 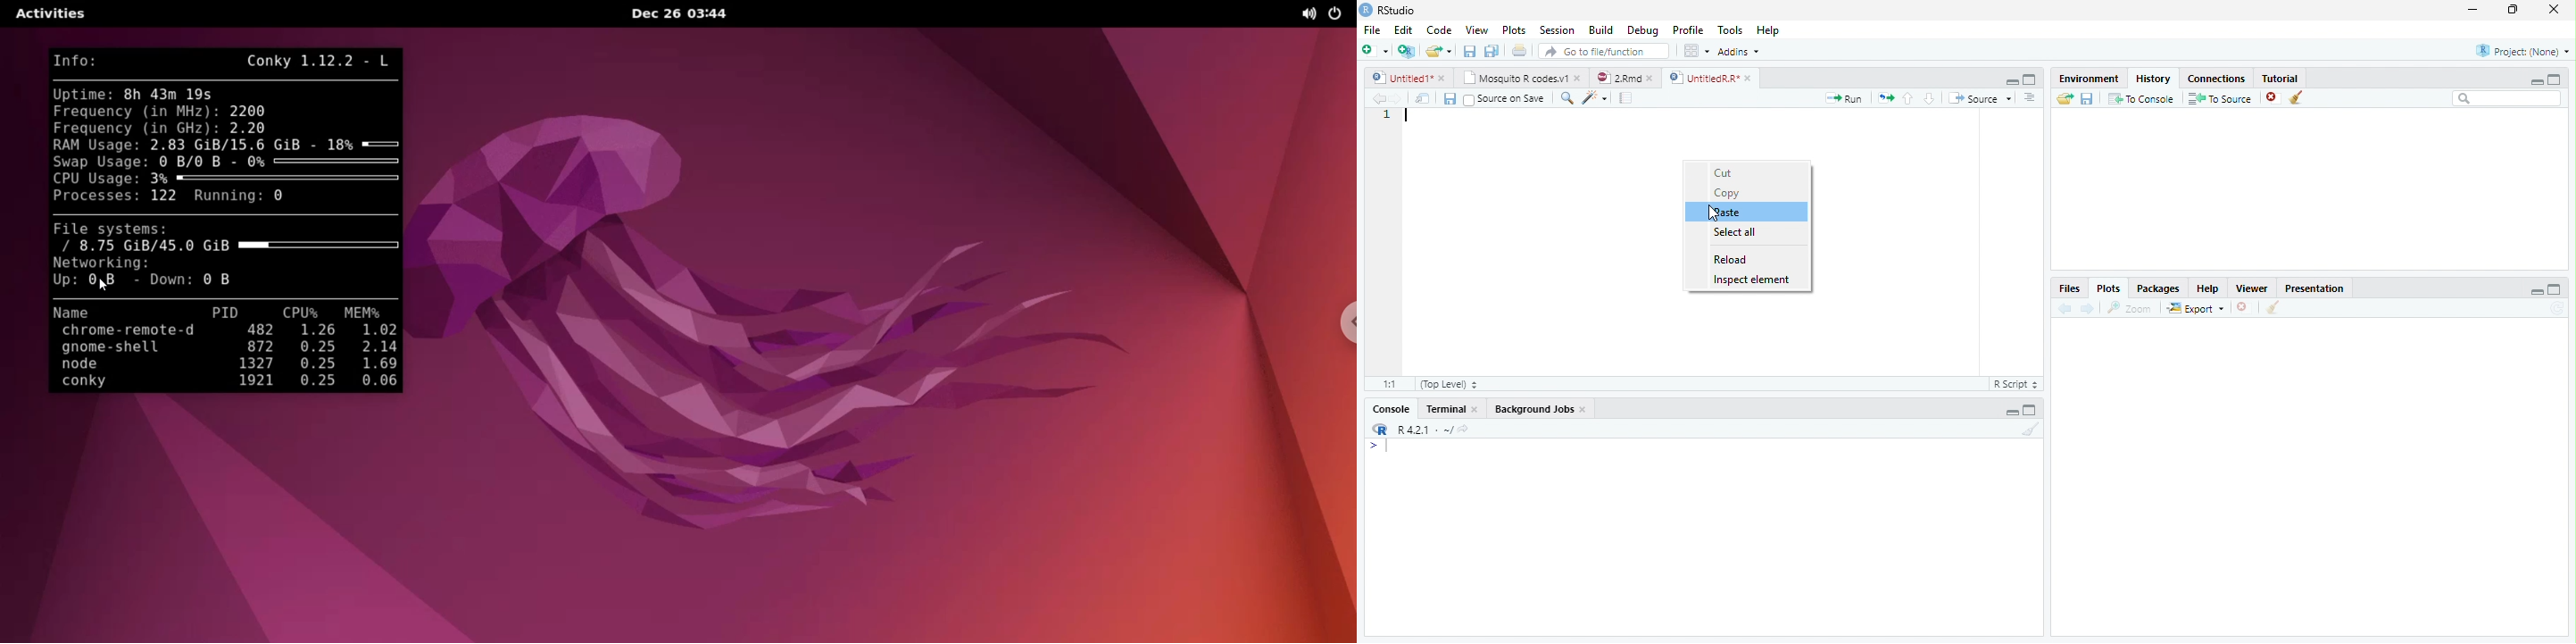 I want to click on open an existing file, so click(x=1437, y=51).